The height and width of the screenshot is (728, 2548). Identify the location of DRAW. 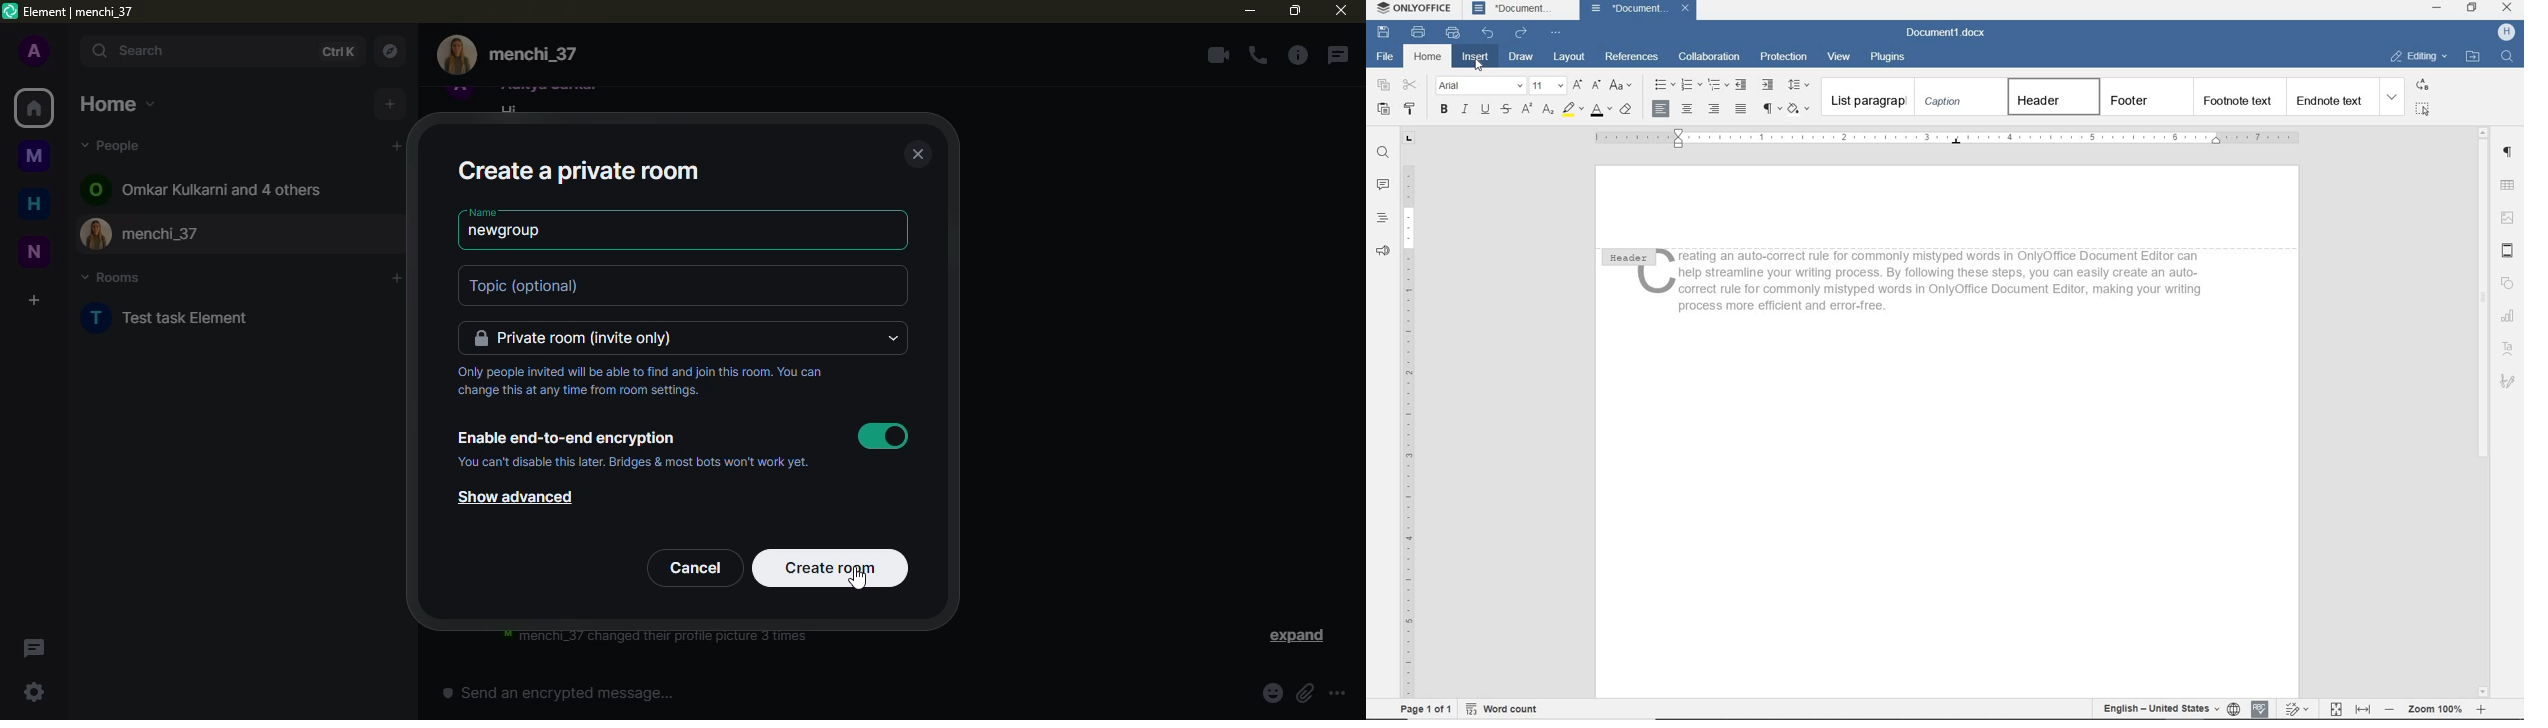
(1521, 57).